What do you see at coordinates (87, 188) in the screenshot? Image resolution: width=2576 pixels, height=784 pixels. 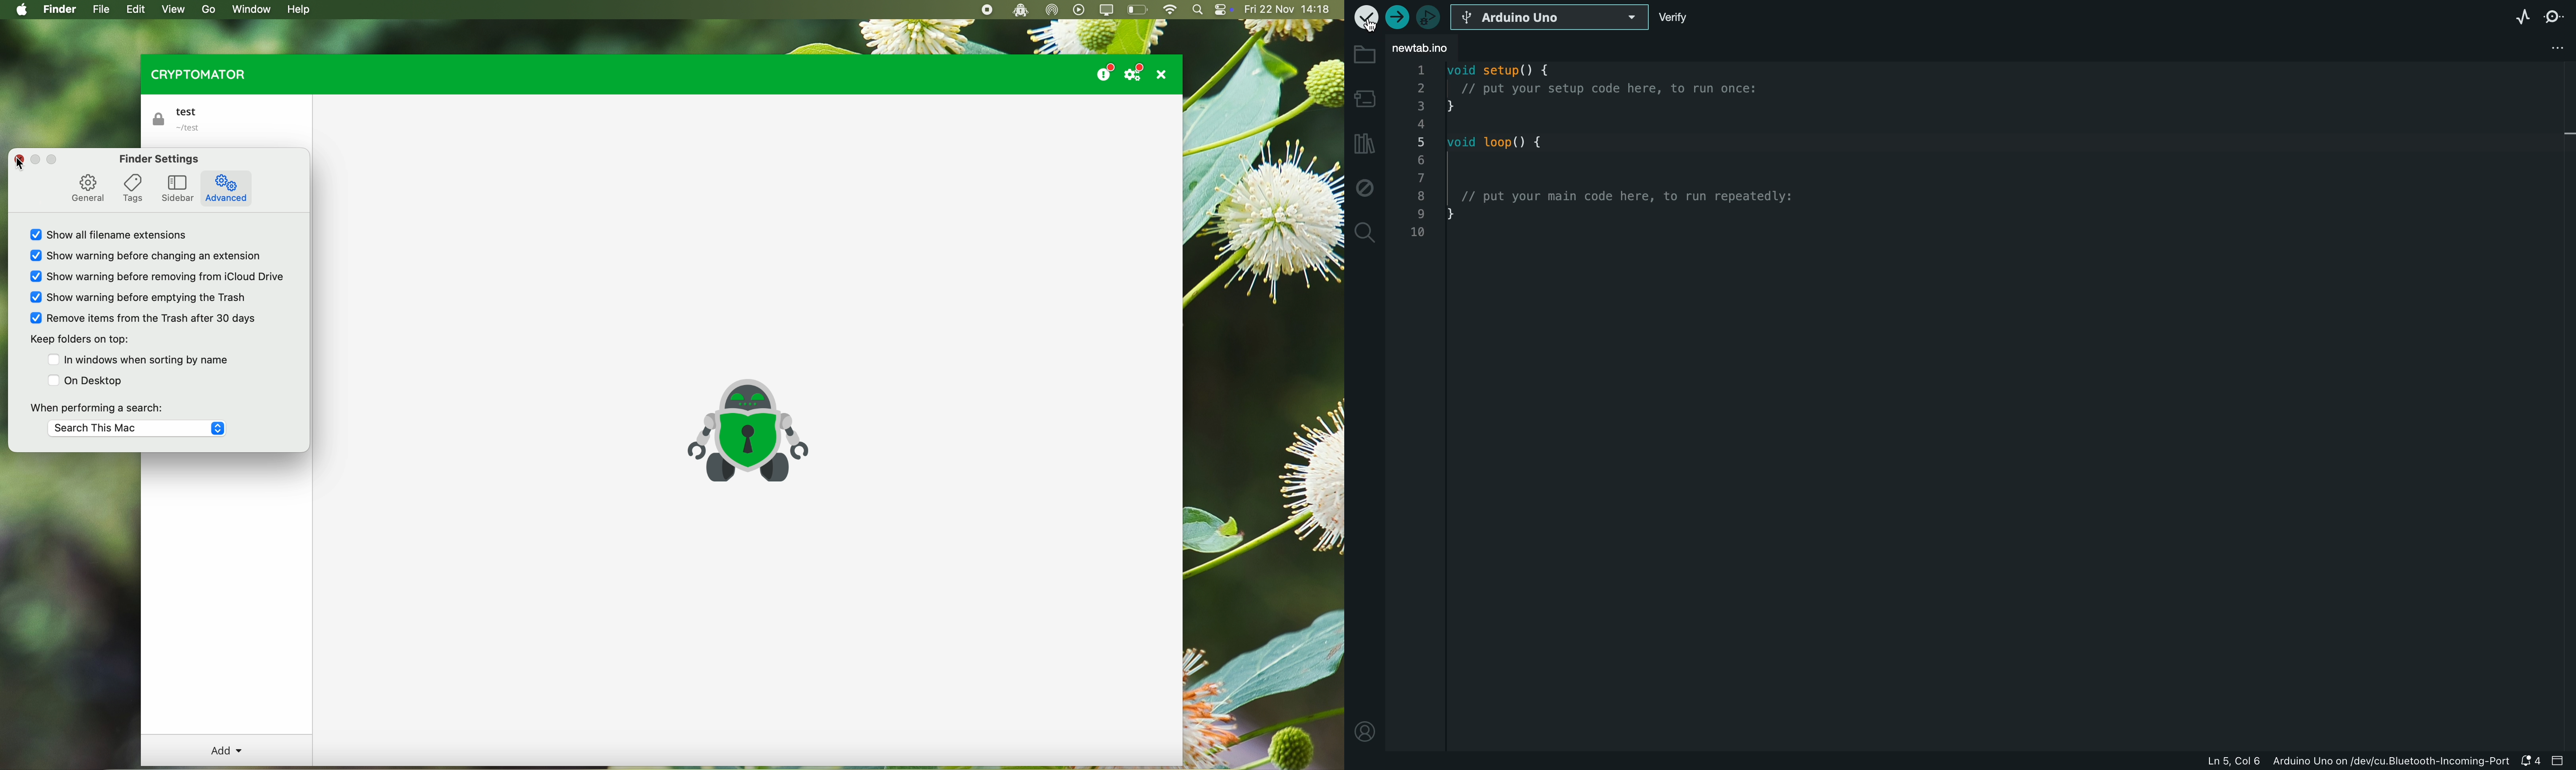 I see `general` at bounding box center [87, 188].